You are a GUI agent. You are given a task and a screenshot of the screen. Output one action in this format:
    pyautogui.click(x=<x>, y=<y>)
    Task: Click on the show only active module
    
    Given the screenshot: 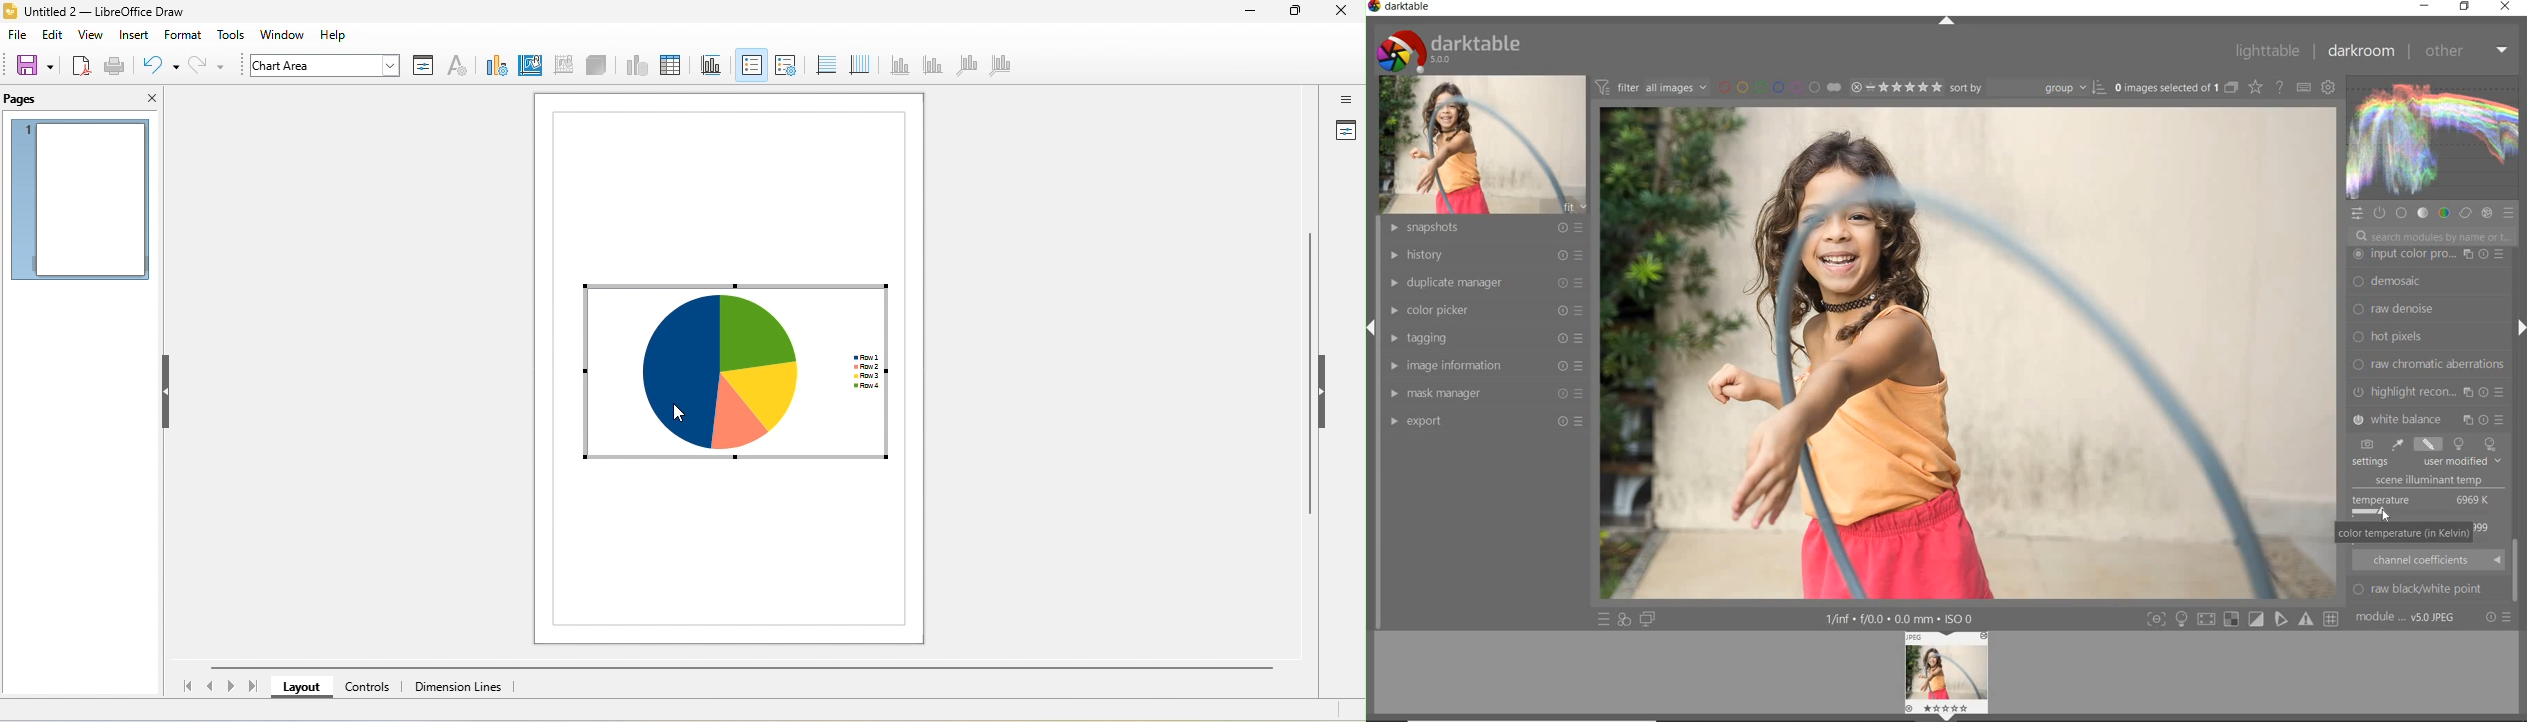 What is the action you would take?
    pyautogui.click(x=2381, y=214)
    